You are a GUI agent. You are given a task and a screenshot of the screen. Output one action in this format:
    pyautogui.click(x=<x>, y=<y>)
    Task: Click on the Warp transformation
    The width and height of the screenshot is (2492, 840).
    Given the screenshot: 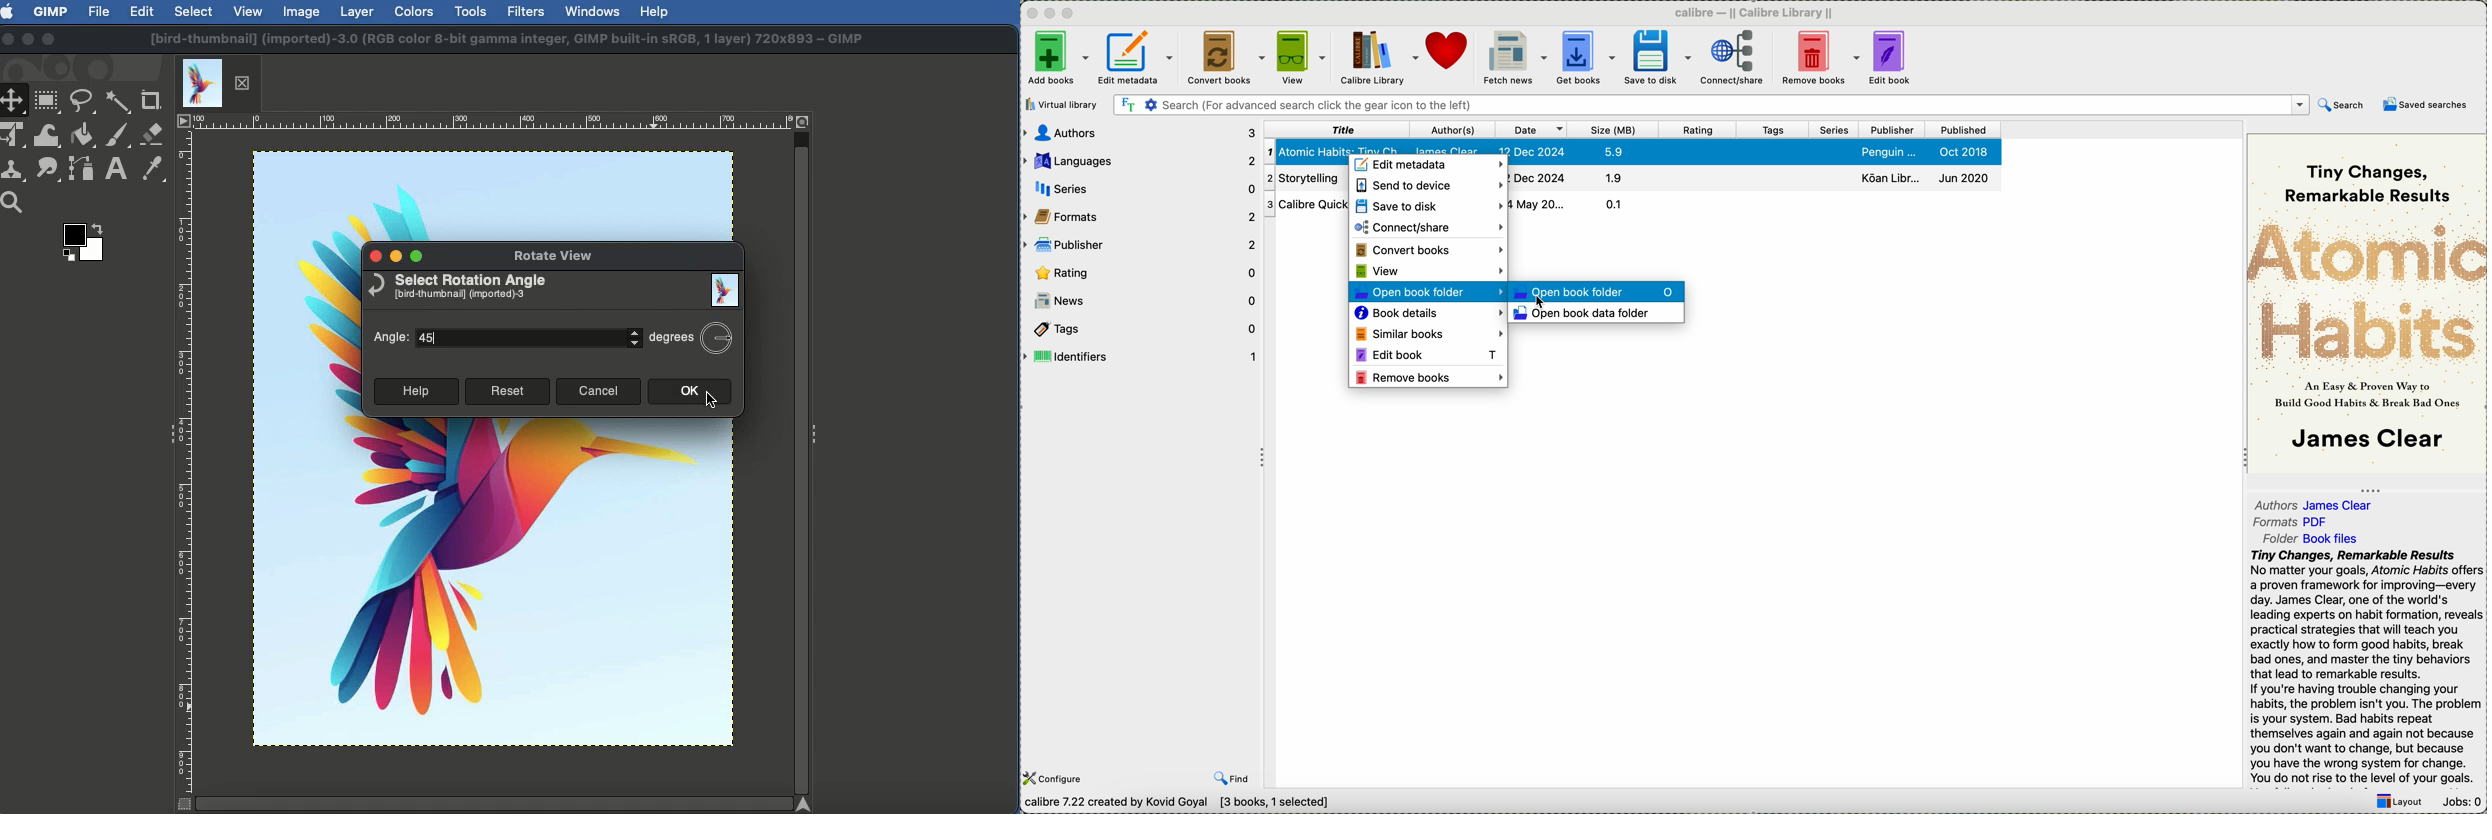 What is the action you would take?
    pyautogui.click(x=48, y=135)
    